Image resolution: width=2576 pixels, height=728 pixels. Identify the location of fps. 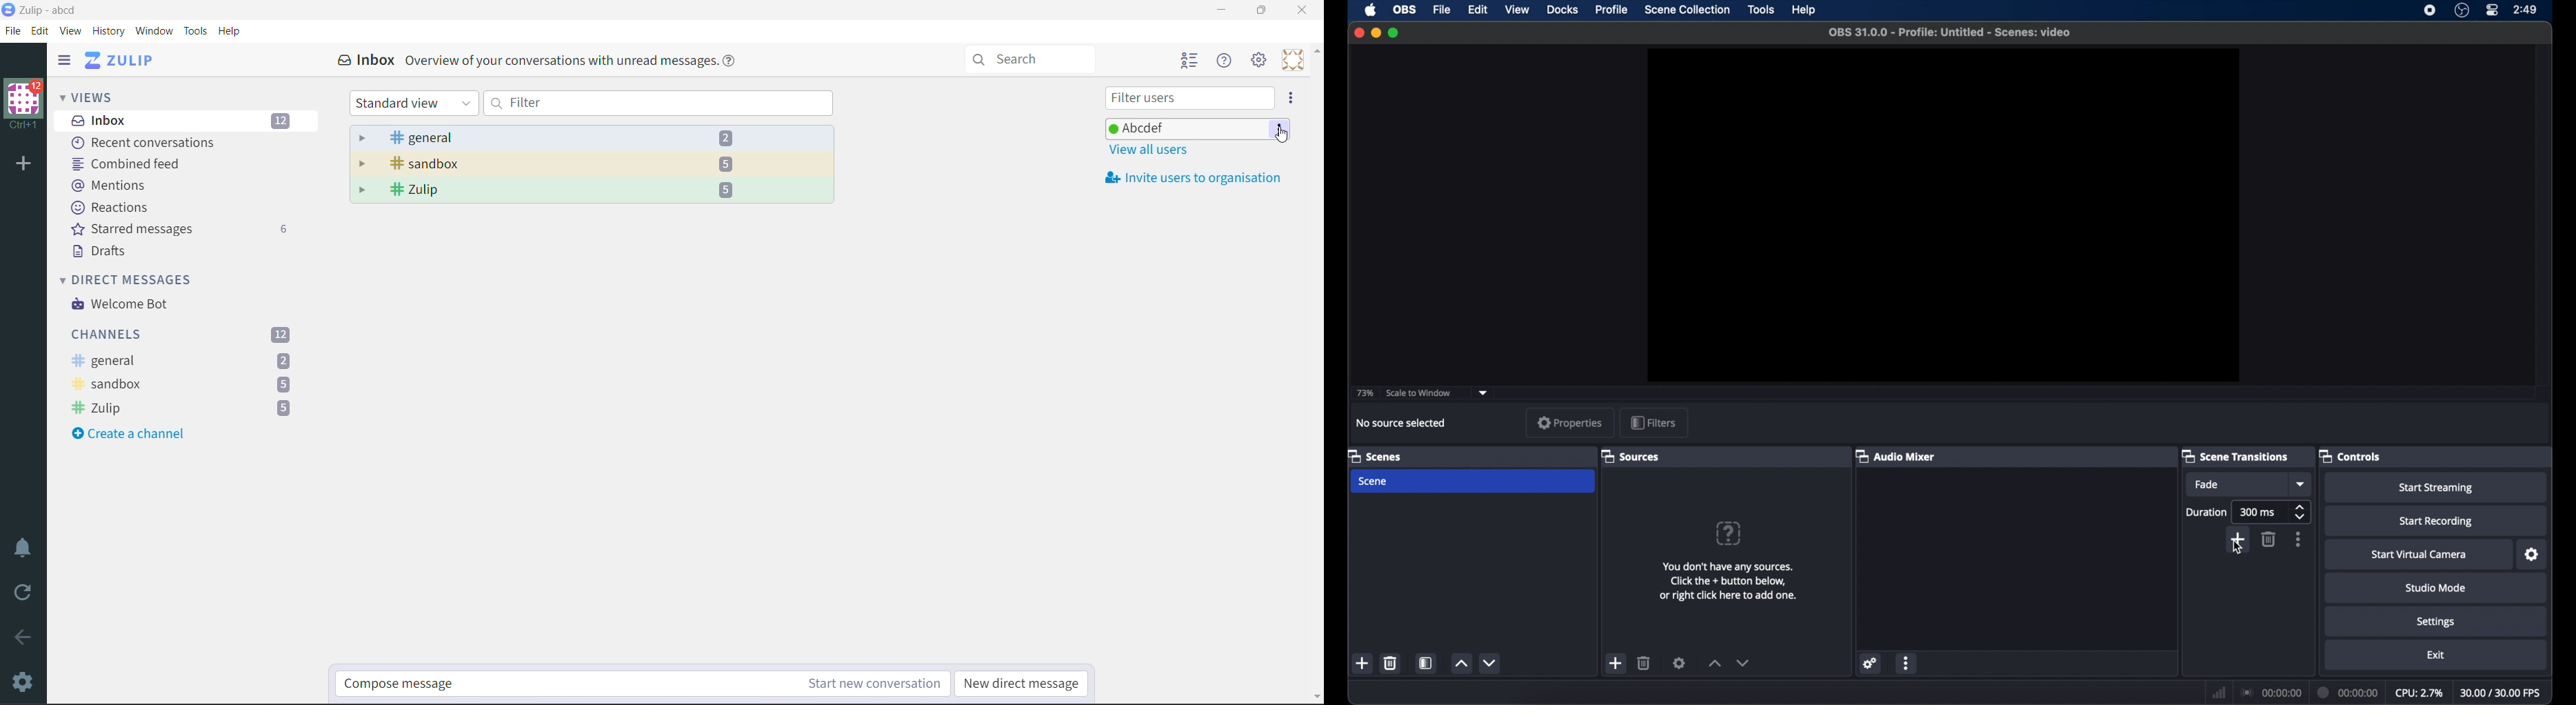
(2503, 693).